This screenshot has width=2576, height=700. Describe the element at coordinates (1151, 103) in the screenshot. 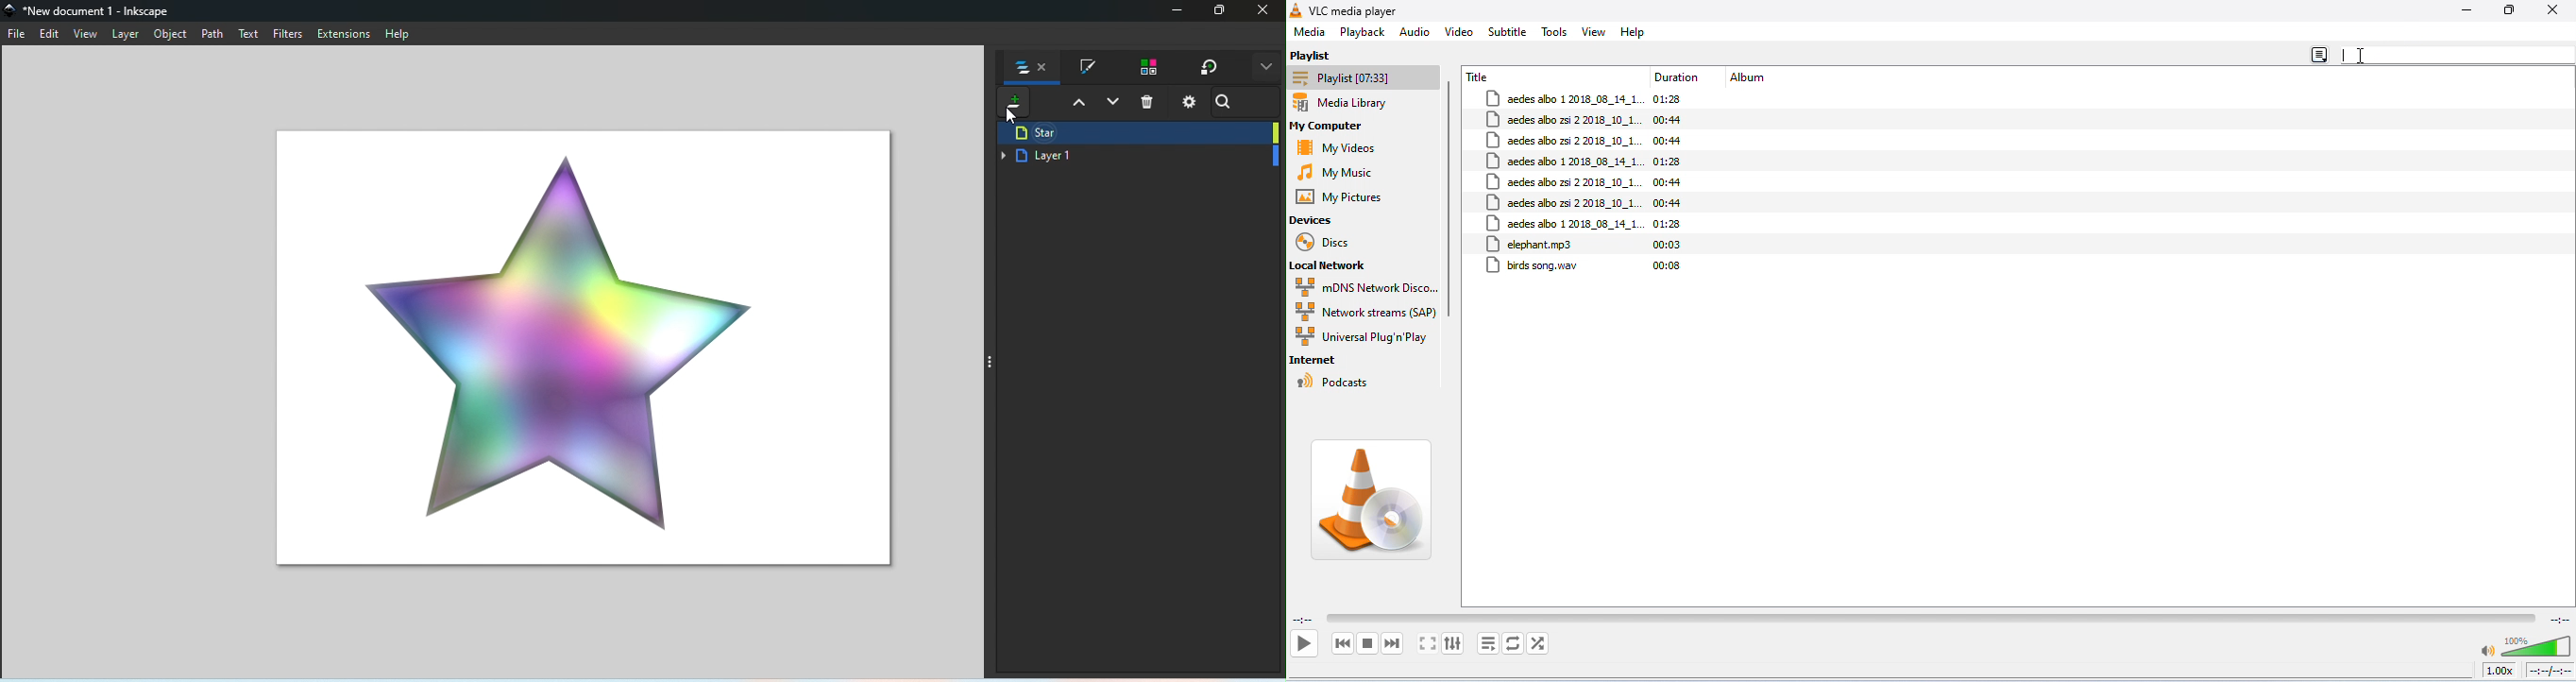

I see `Delete selected items` at that location.